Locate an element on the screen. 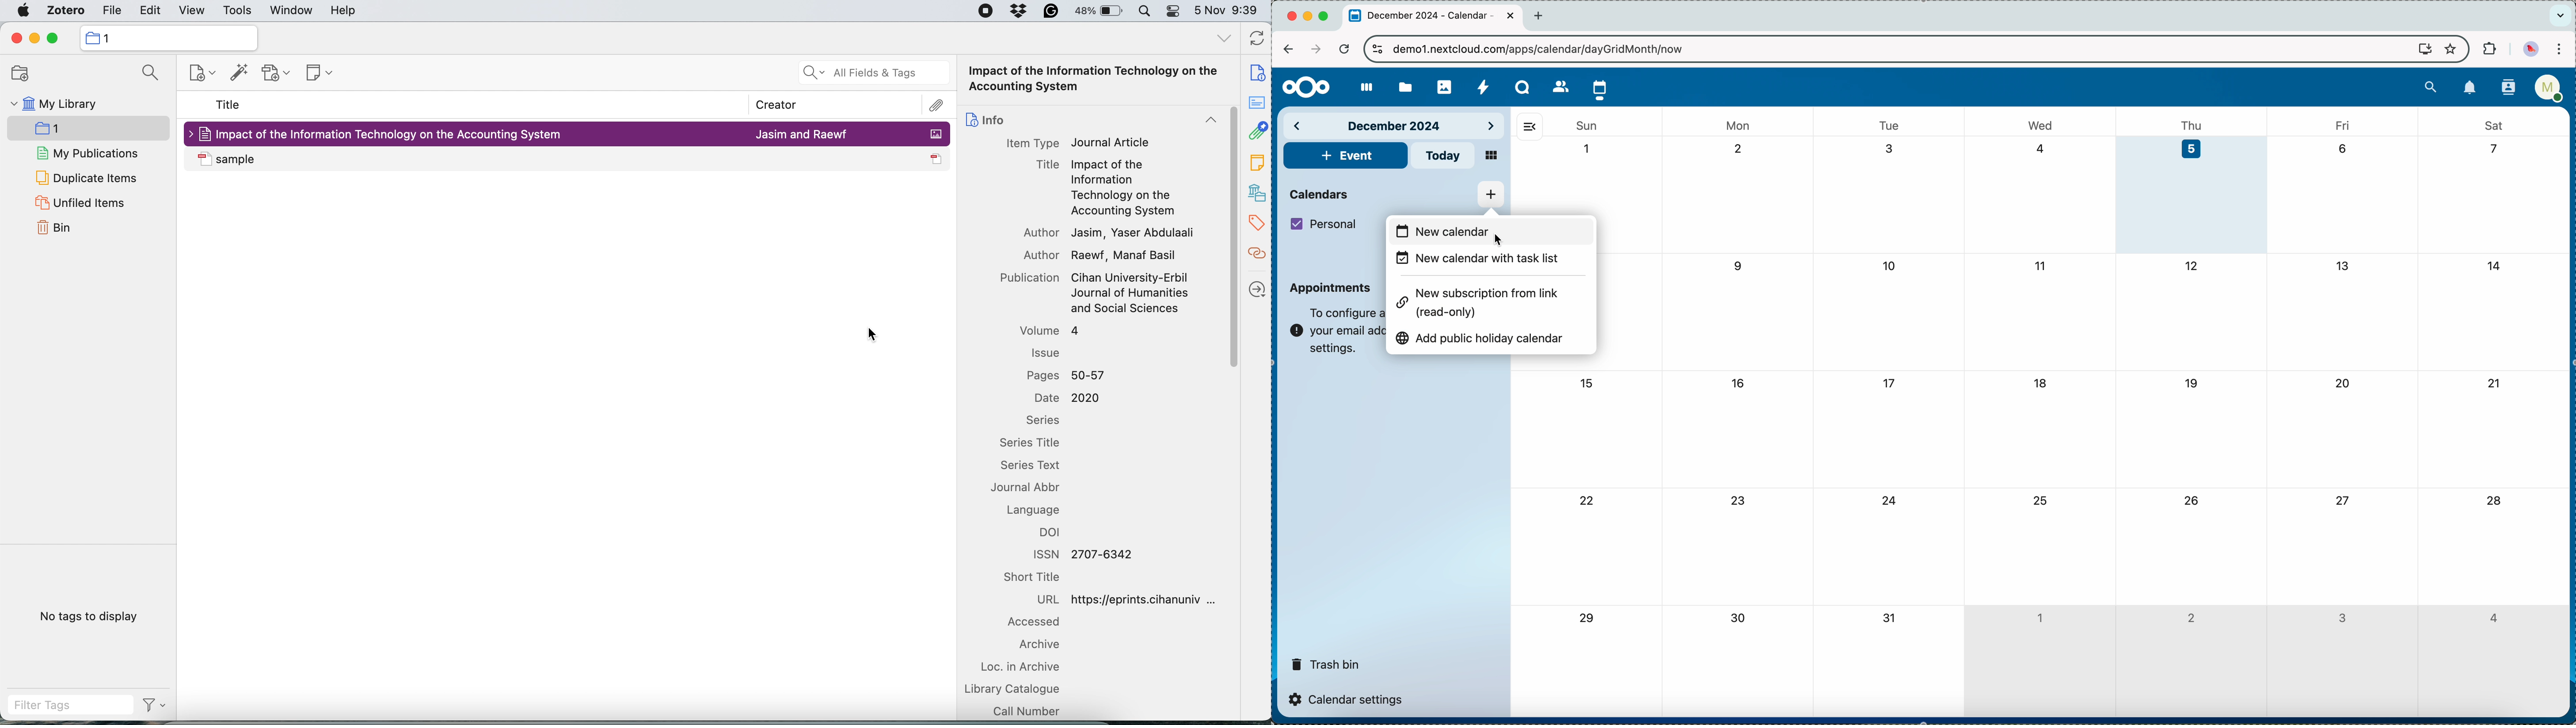  4 is located at coordinates (2492, 618).